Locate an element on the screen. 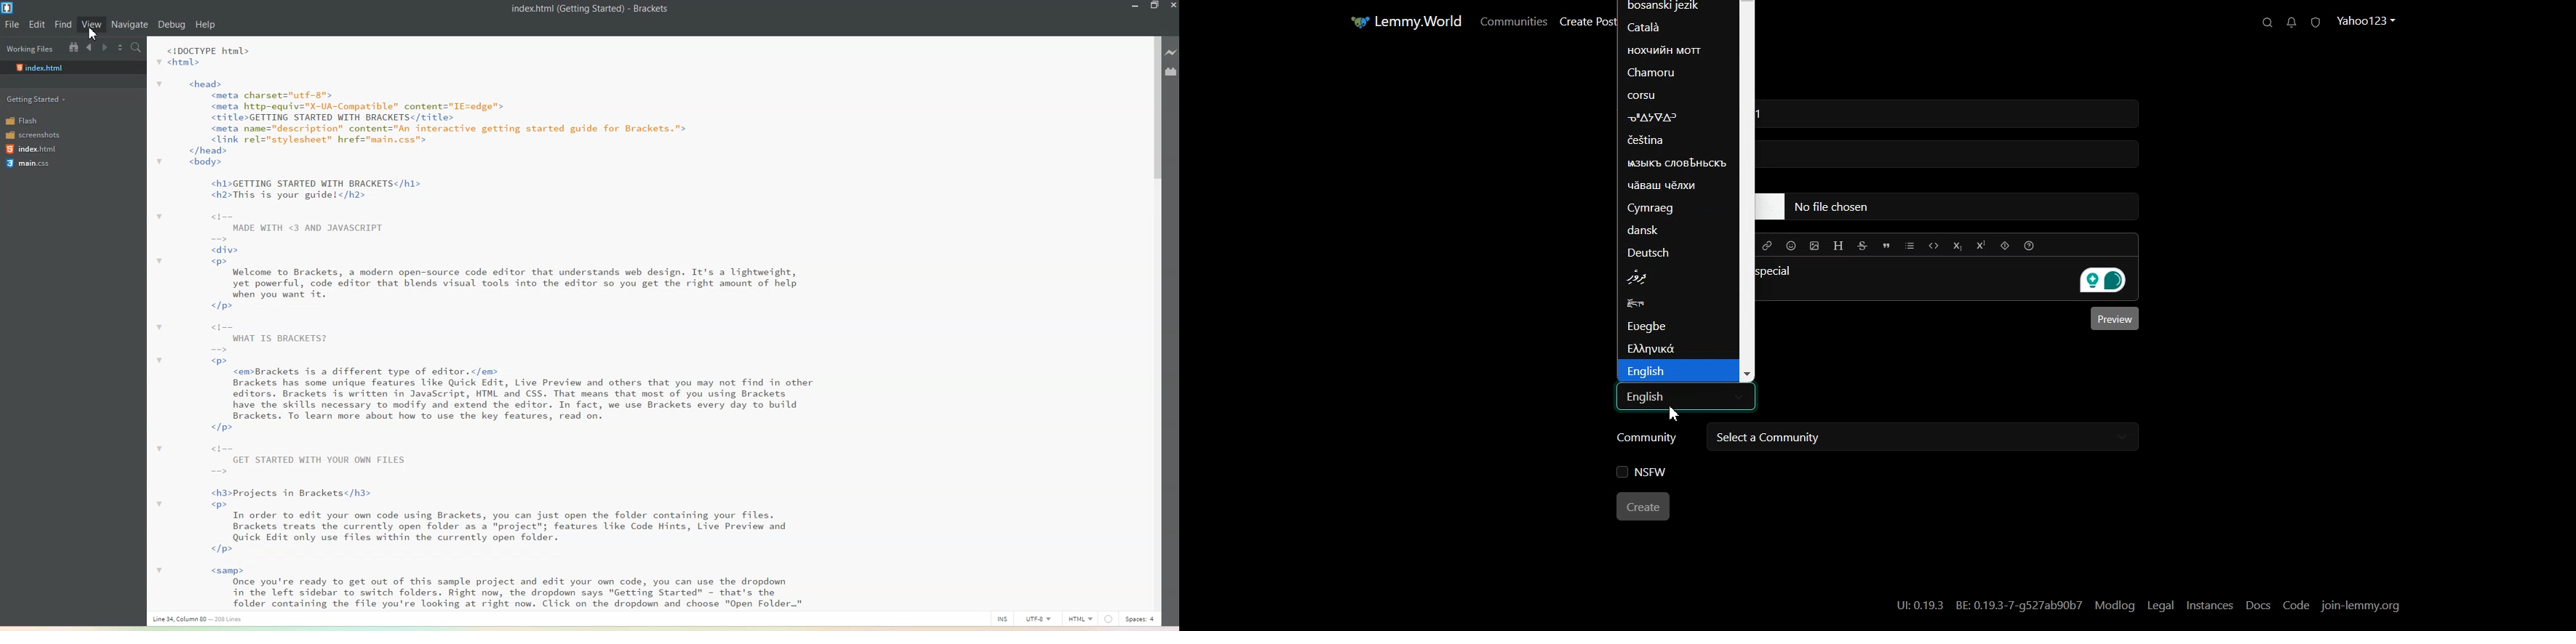 The height and width of the screenshot is (644, 2576). Show in the file tree is located at coordinates (74, 47).